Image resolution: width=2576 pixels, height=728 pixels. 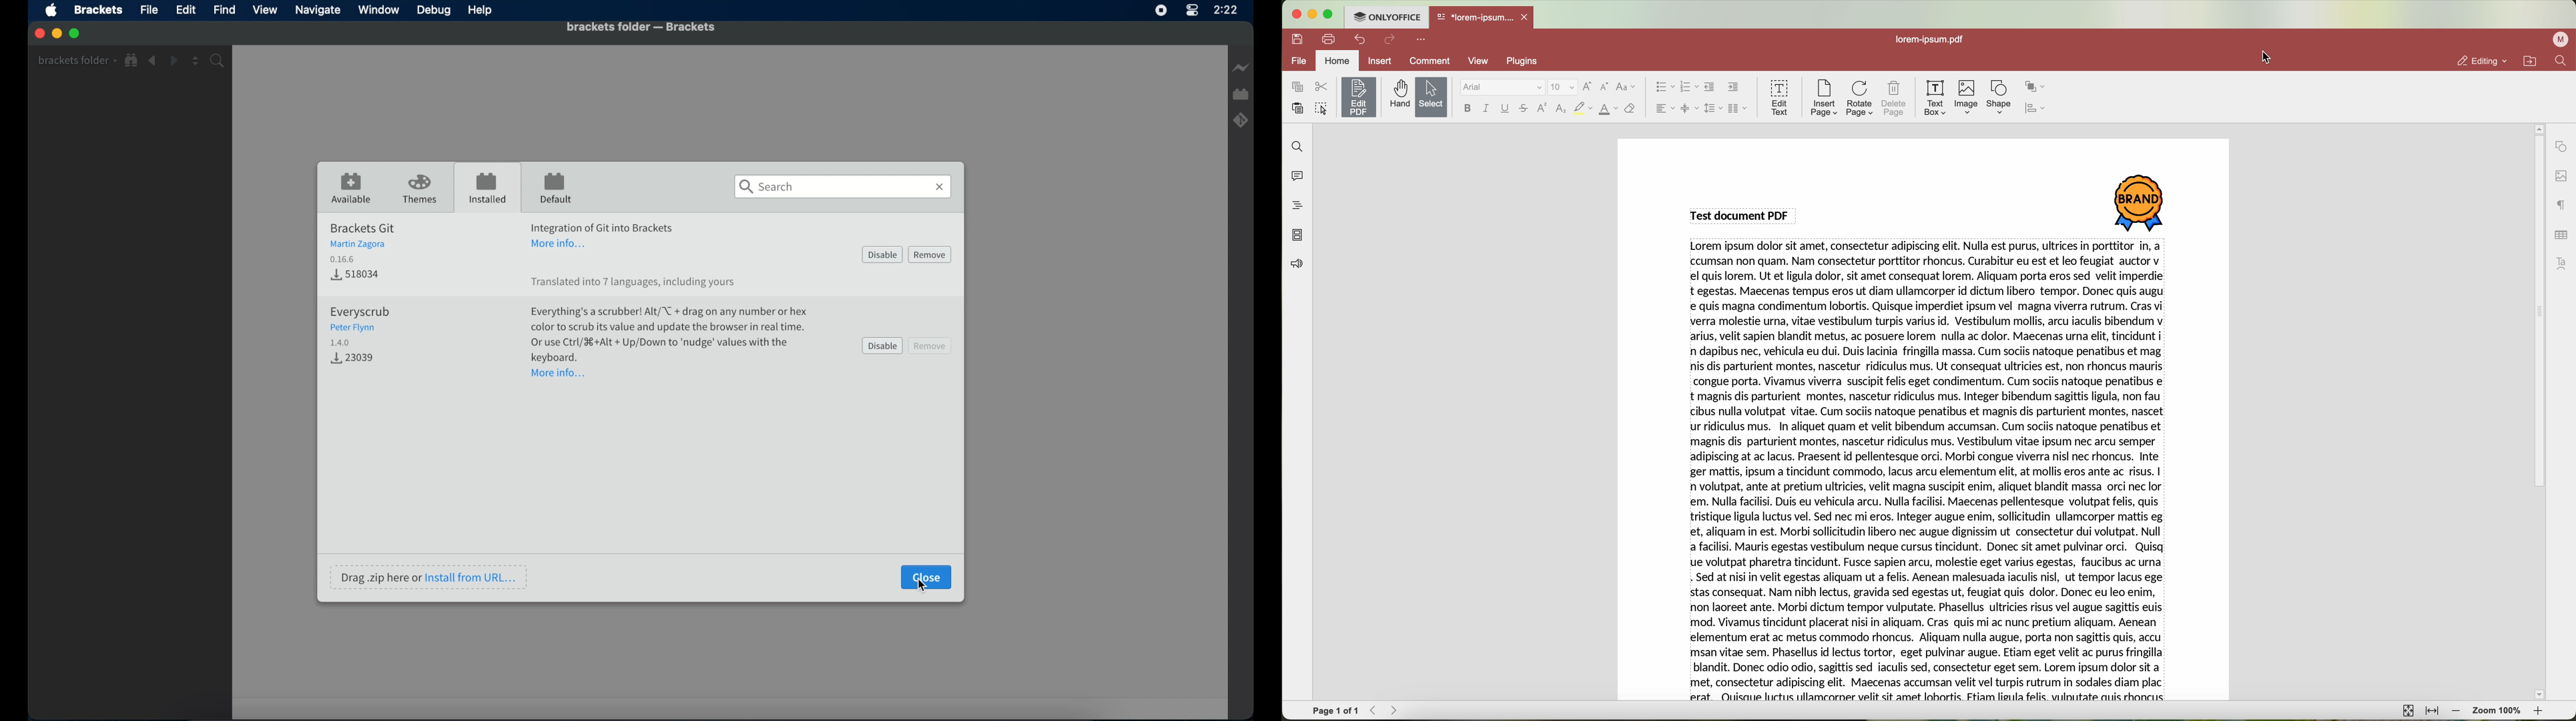 What do you see at coordinates (1398, 710) in the screenshot?
I see `Forward` at bounding box center [1398, 710].